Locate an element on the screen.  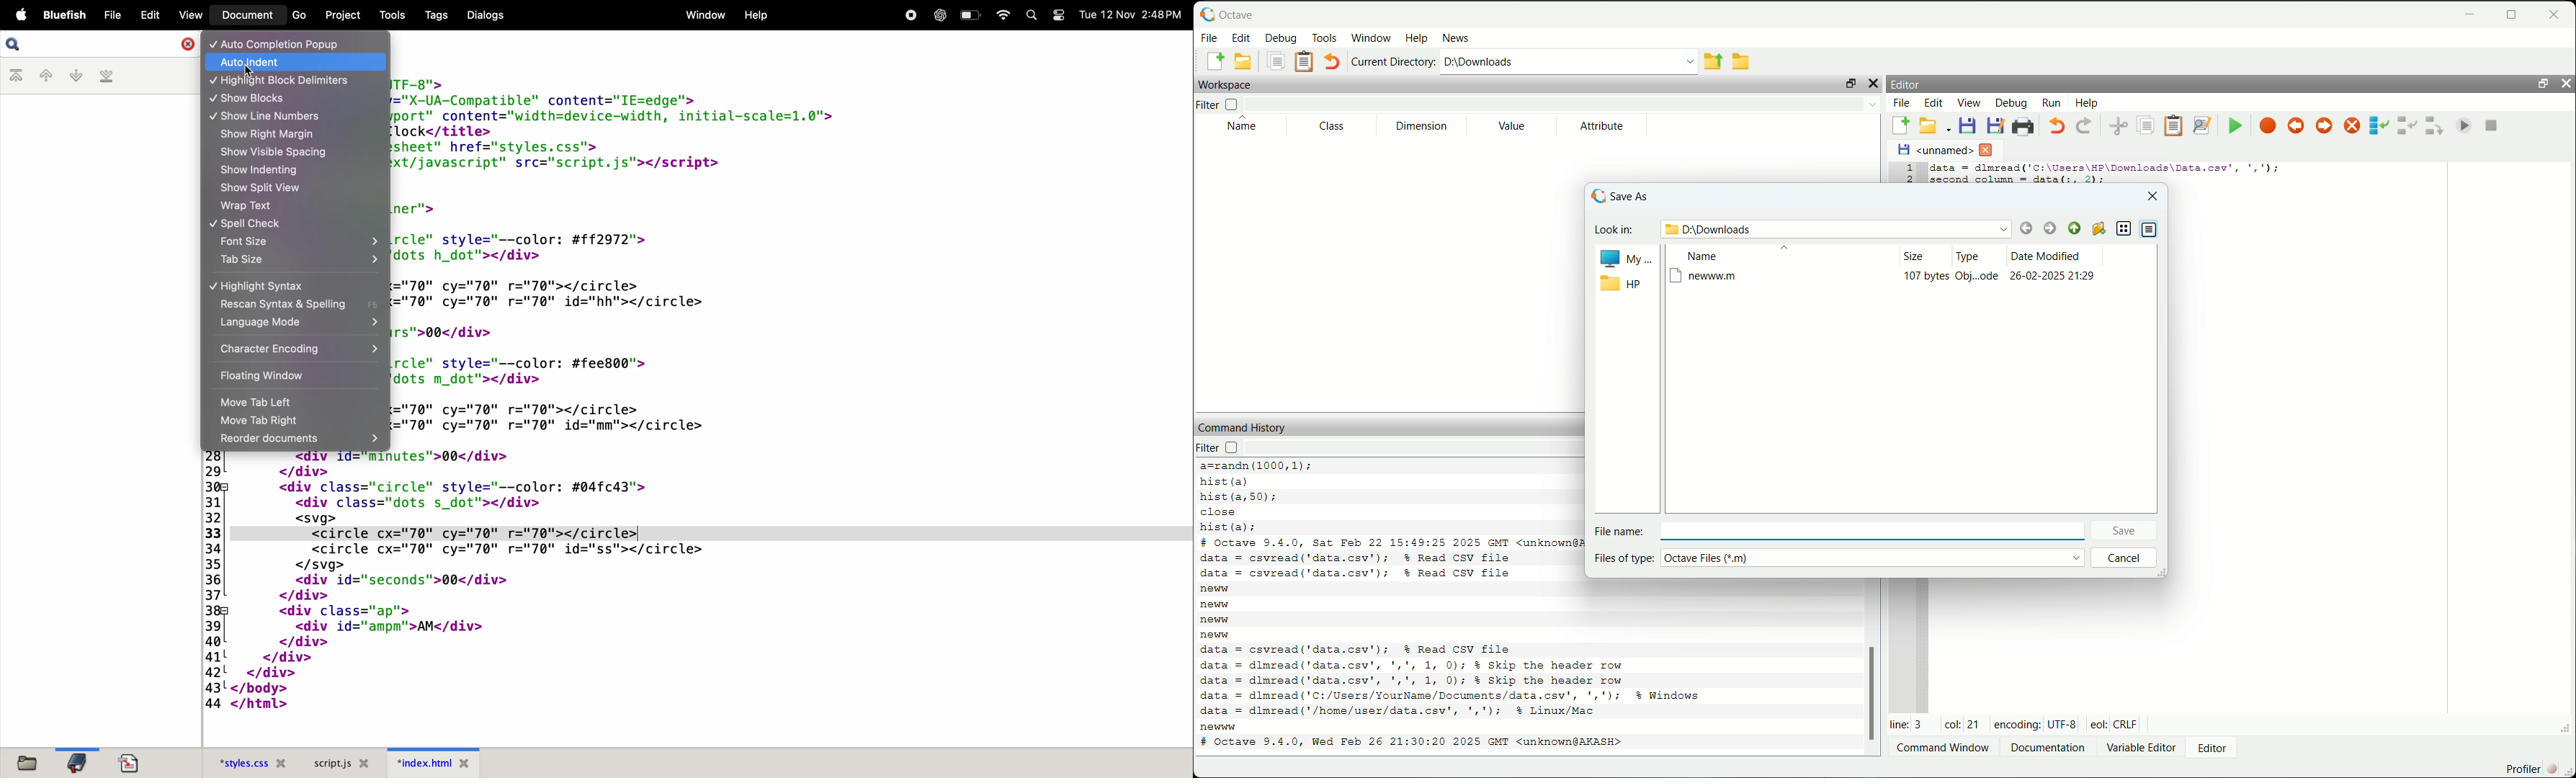
filter input field is located at coordinates (1420, 449).